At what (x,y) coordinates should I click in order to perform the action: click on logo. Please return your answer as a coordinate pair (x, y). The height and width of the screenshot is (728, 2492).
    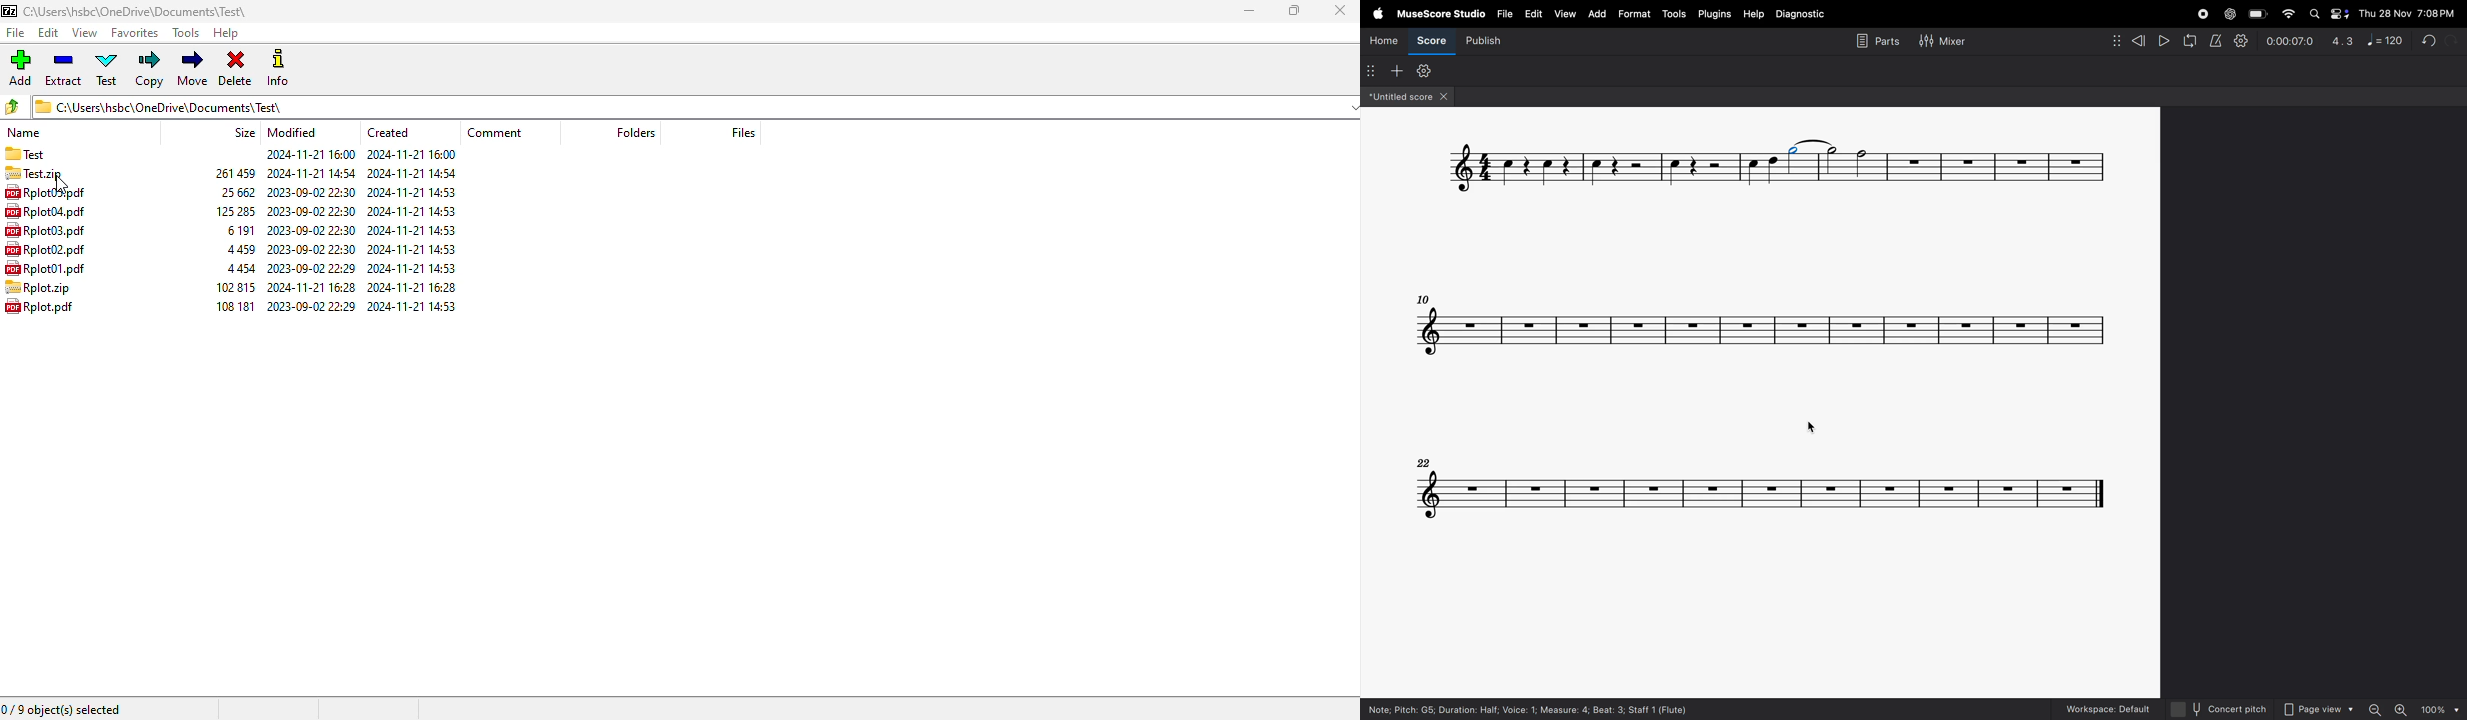
    Looking at the image, I should click on (10, 11).